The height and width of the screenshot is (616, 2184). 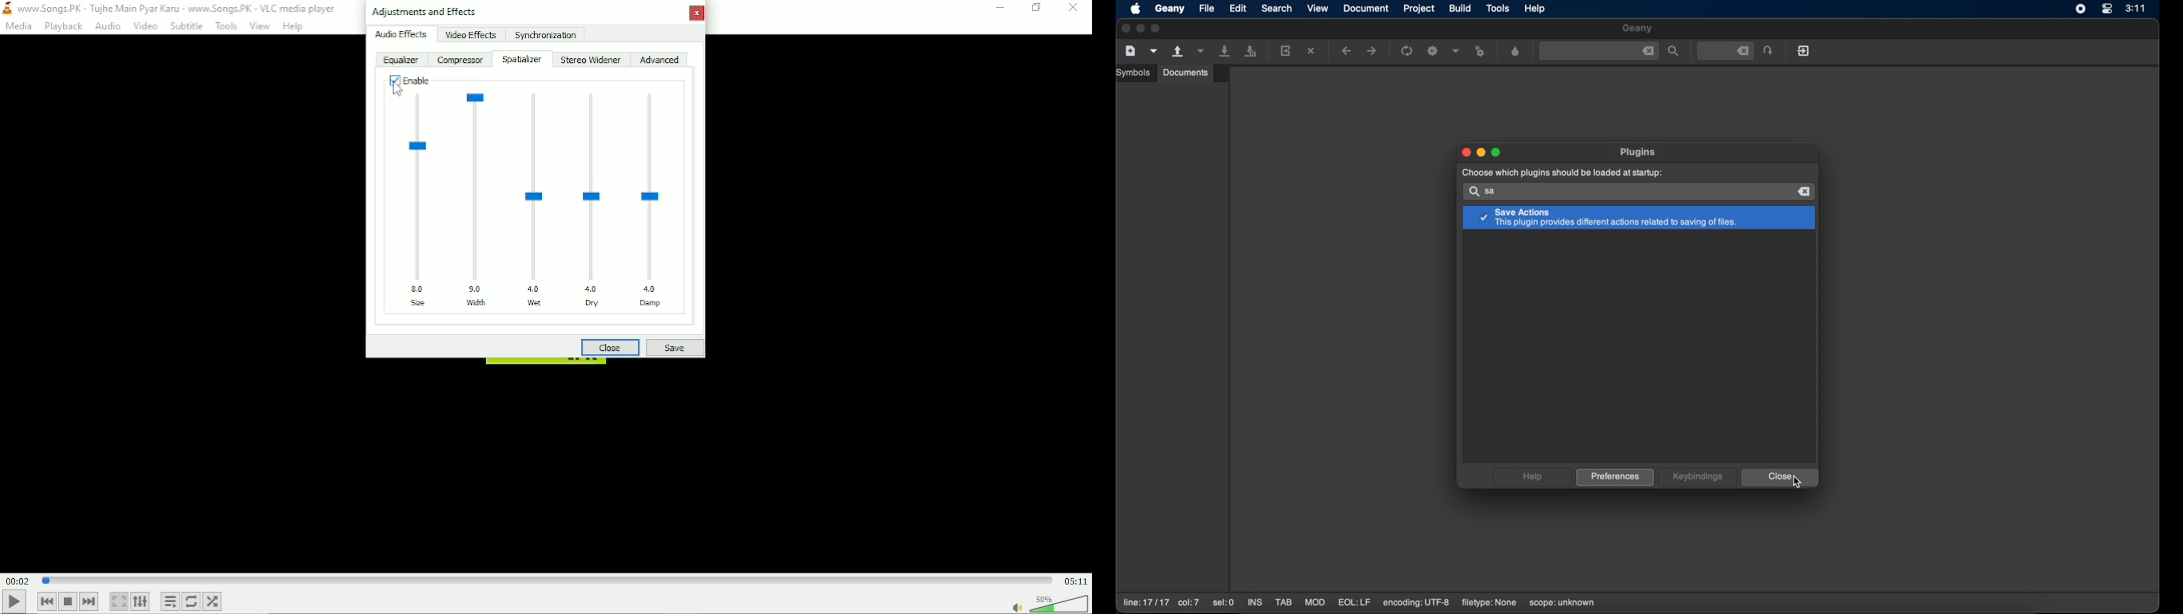 What do you see at coordinates (547, 579) in the screenshot?
I see `Play duration` at bounding box center [547, 579].